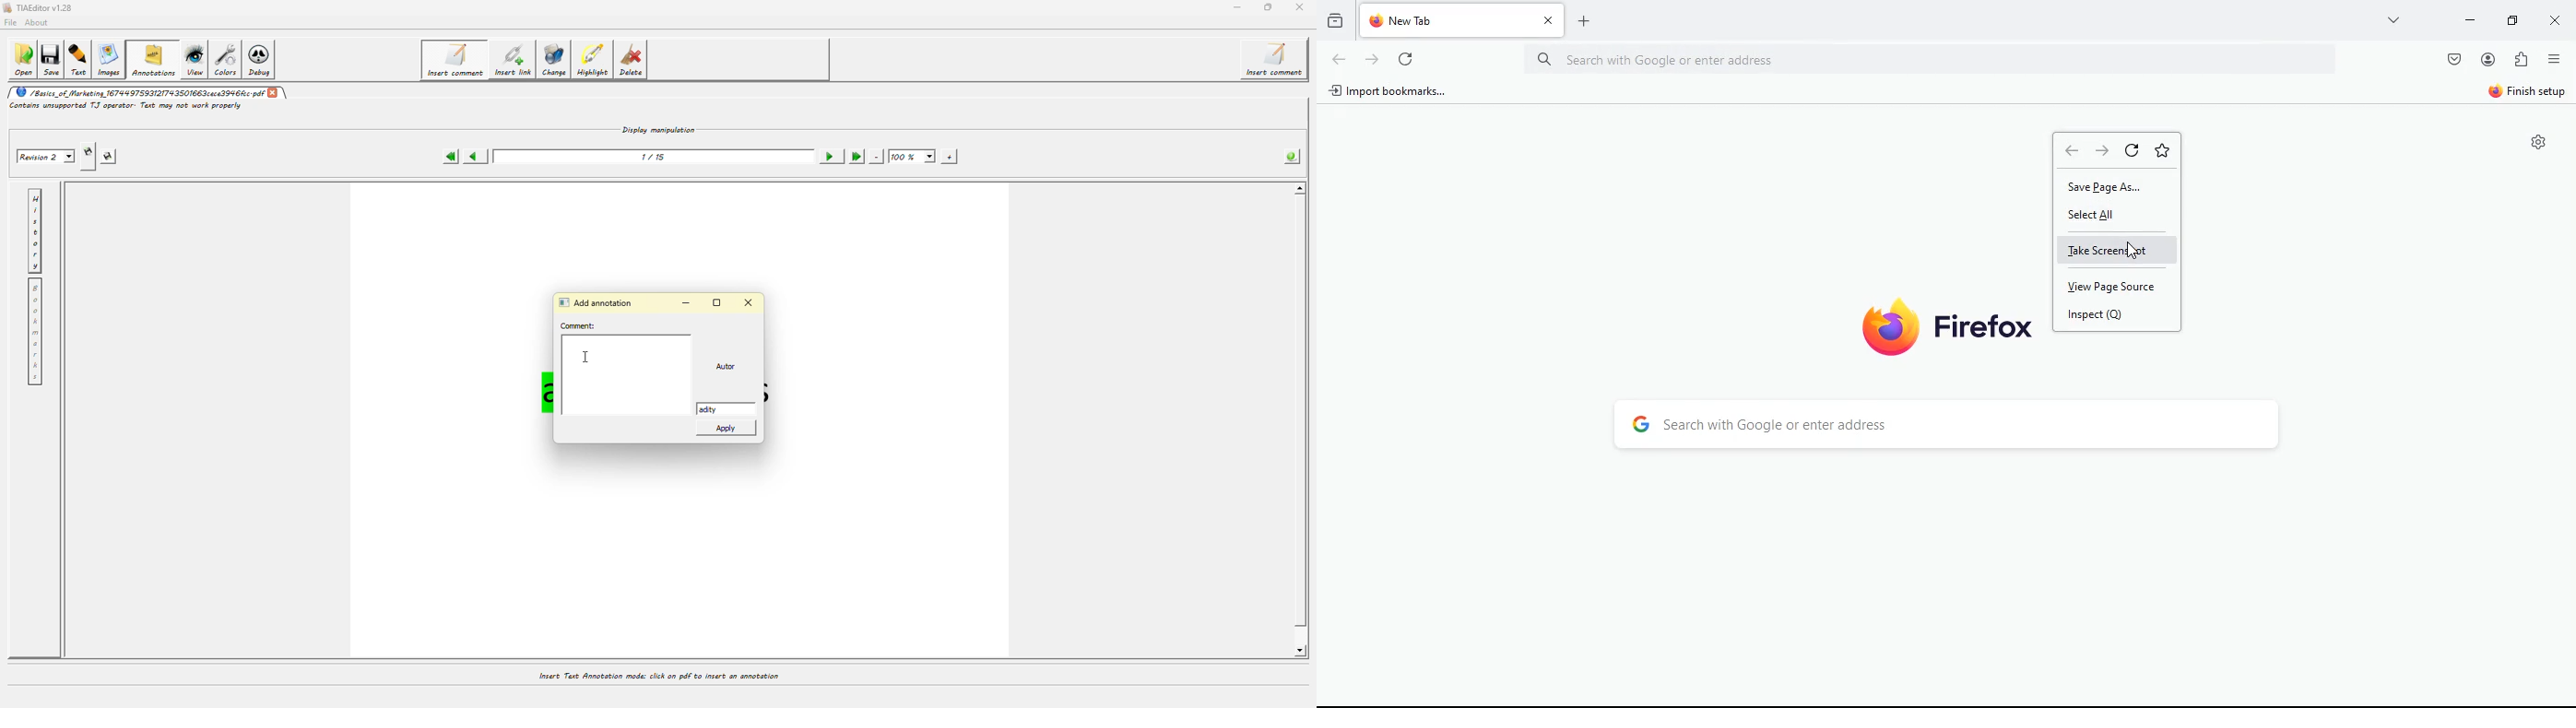  Describe the element at coordinates (2117, 184) in the screenshot. I see `save page as` at that location.